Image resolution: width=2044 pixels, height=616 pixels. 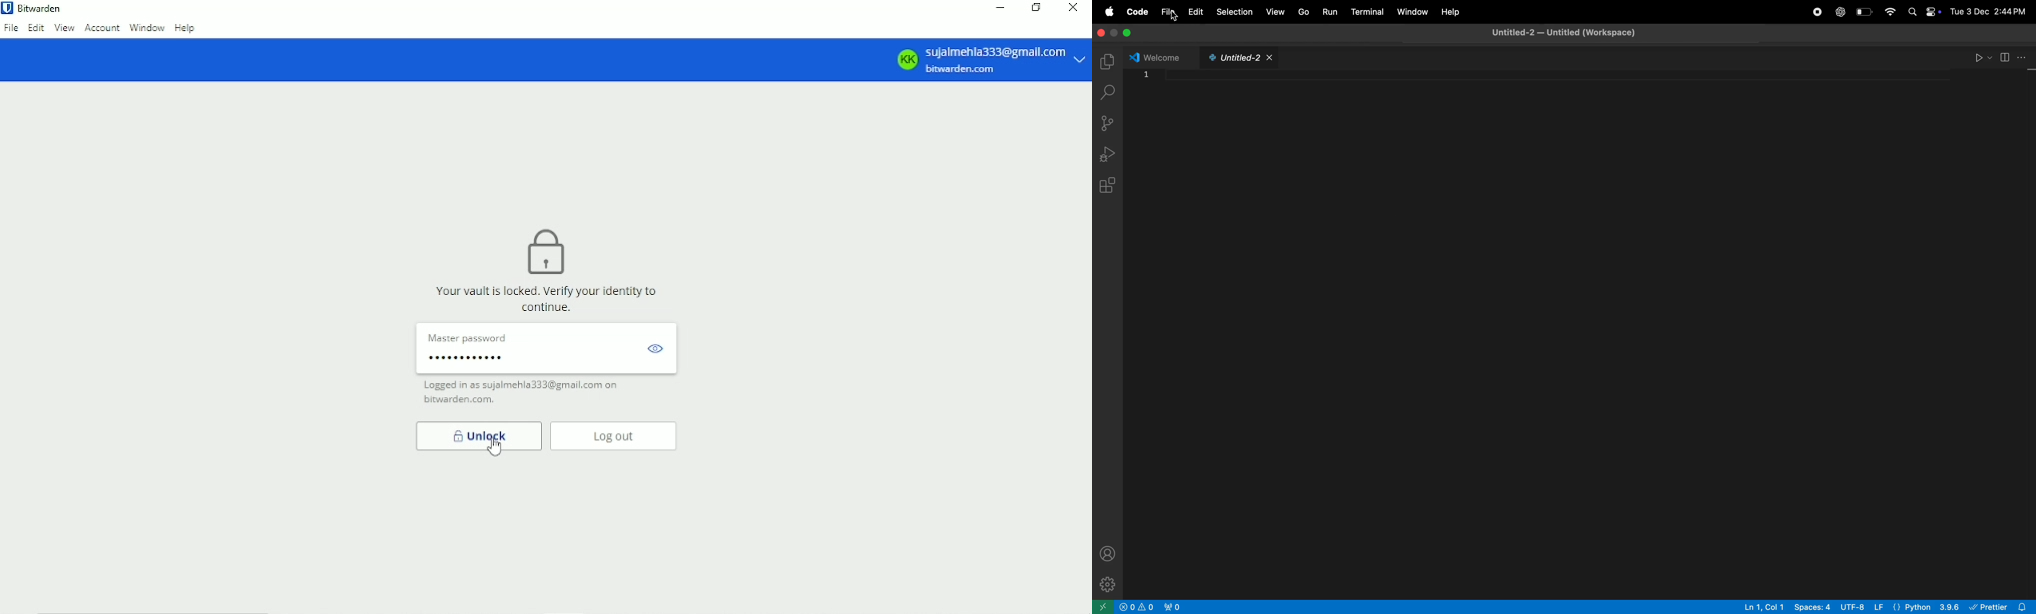 What do you see at coordinates (1137, 607) in the screenshot?
I see `no problems` at bounding box center [1137, 607].